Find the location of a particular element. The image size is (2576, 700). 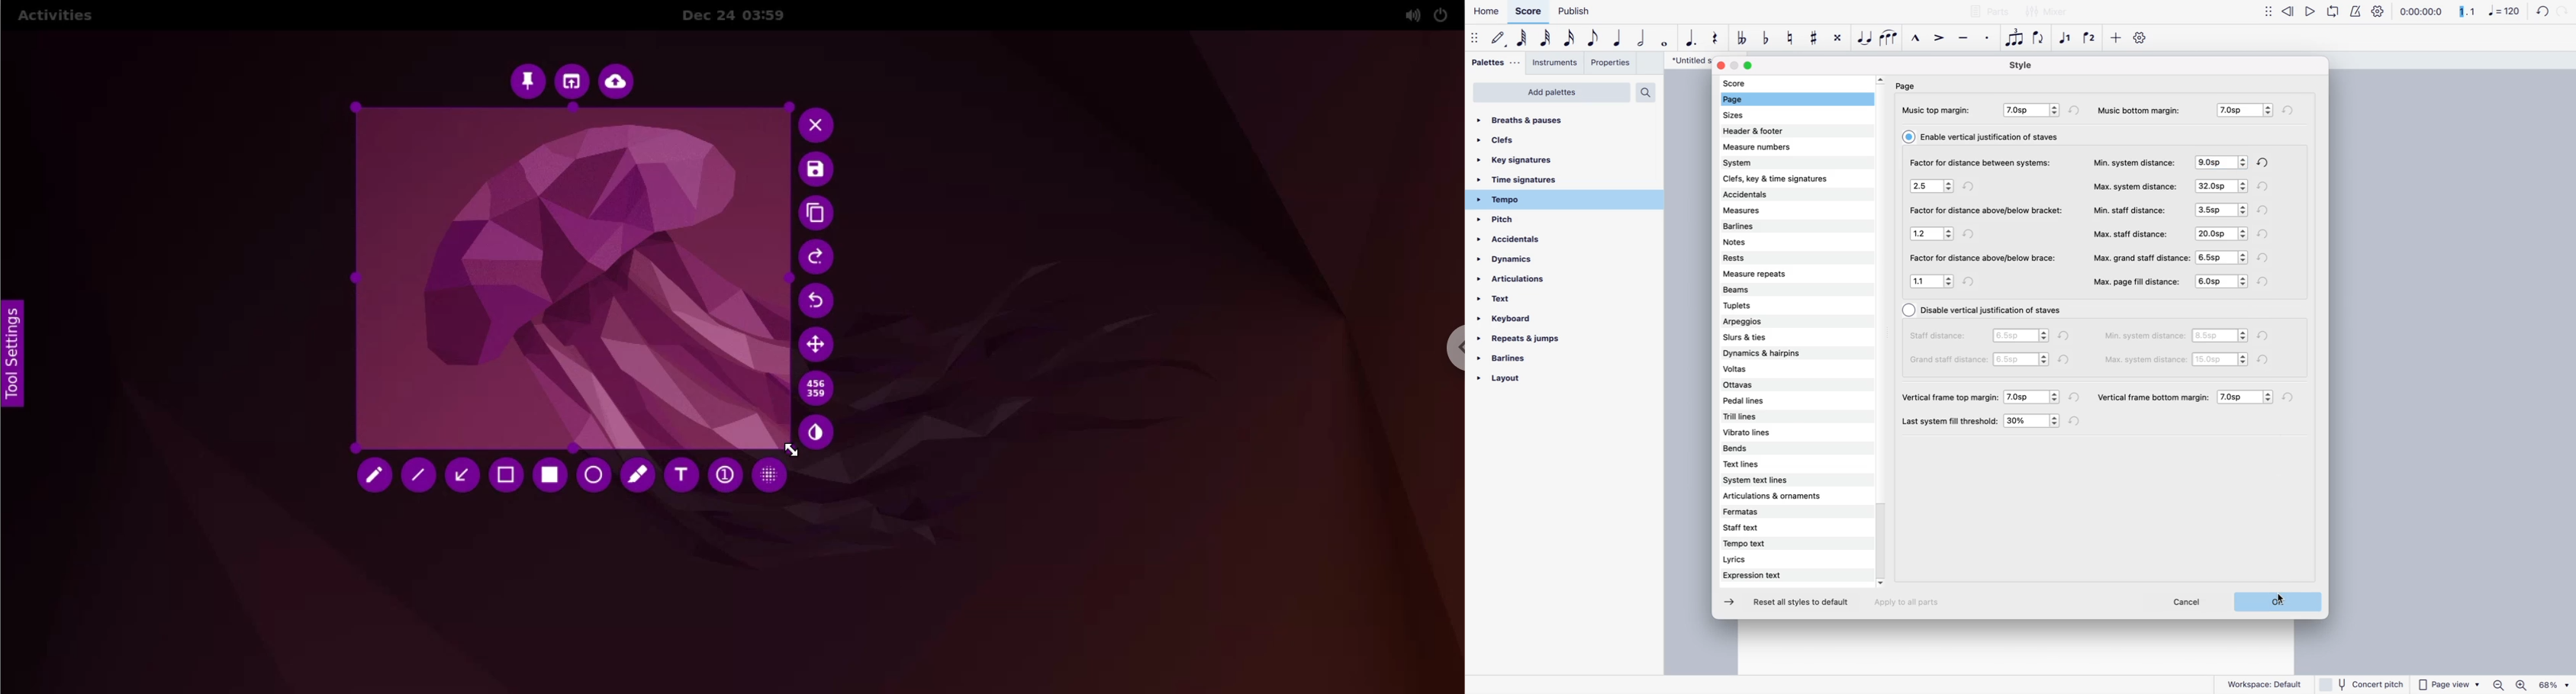

next is located at coordinates (1732, 603).